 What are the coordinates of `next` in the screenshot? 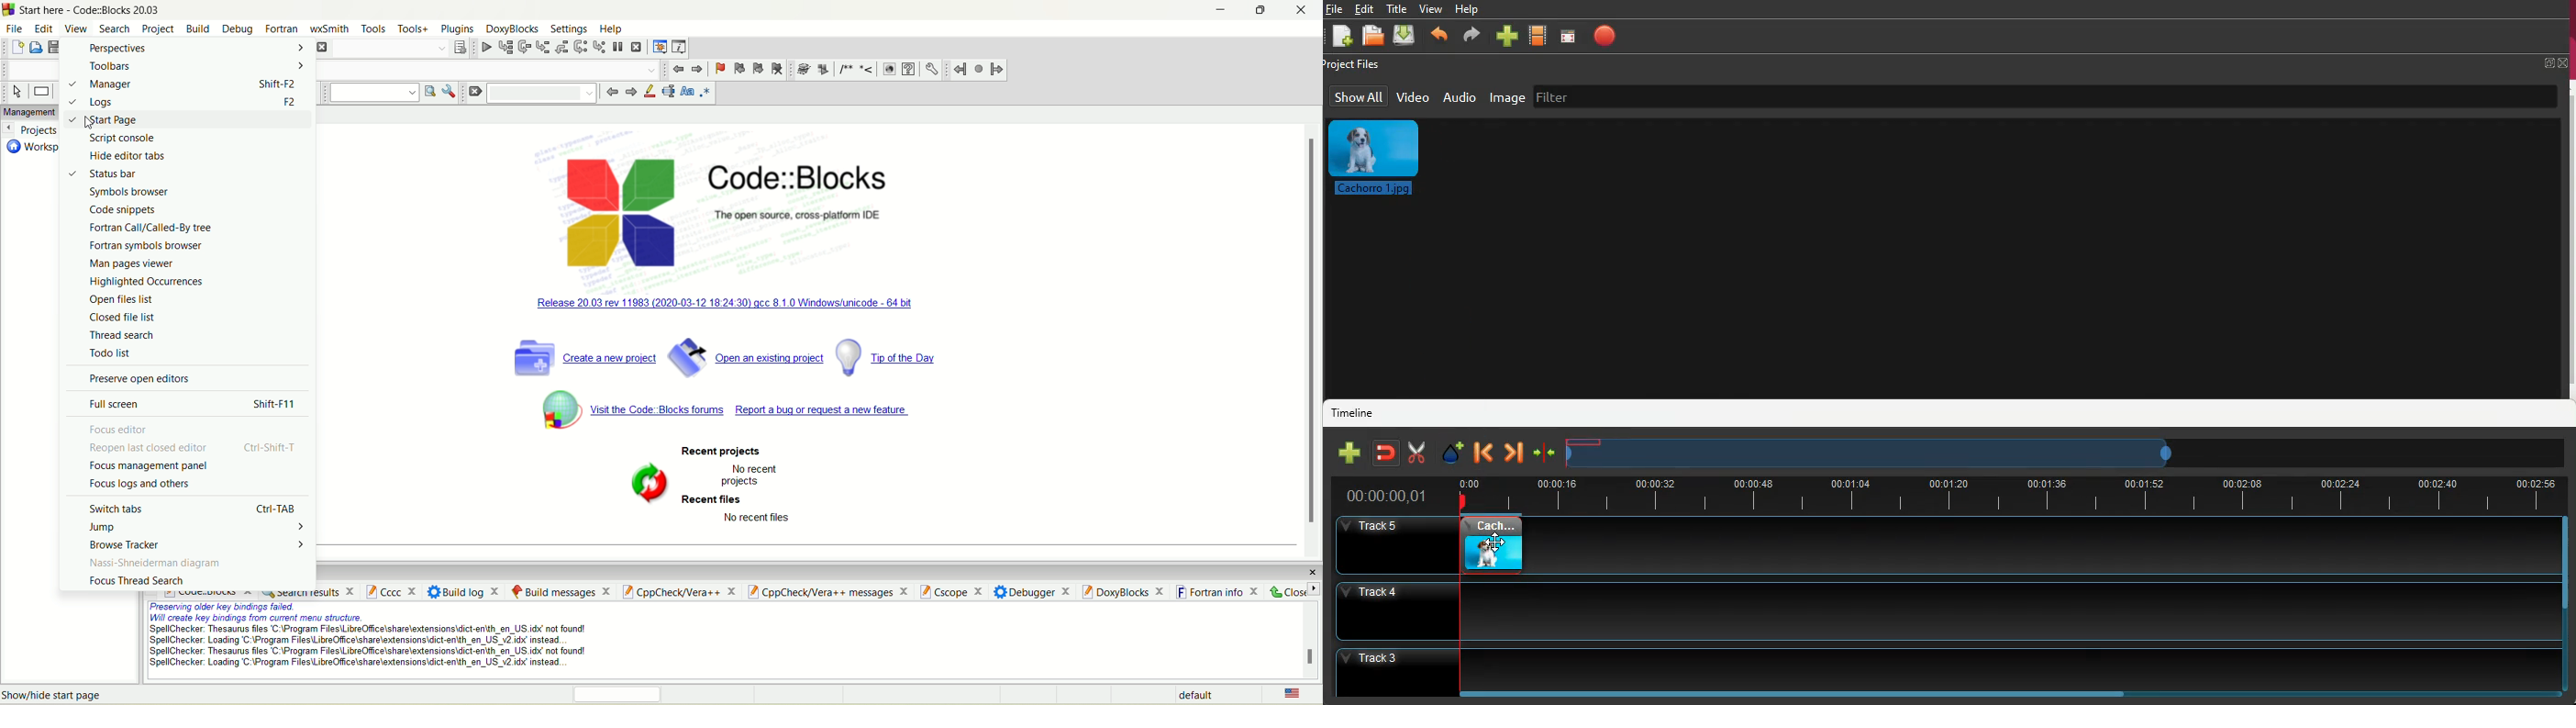 It's located at (629, 93).